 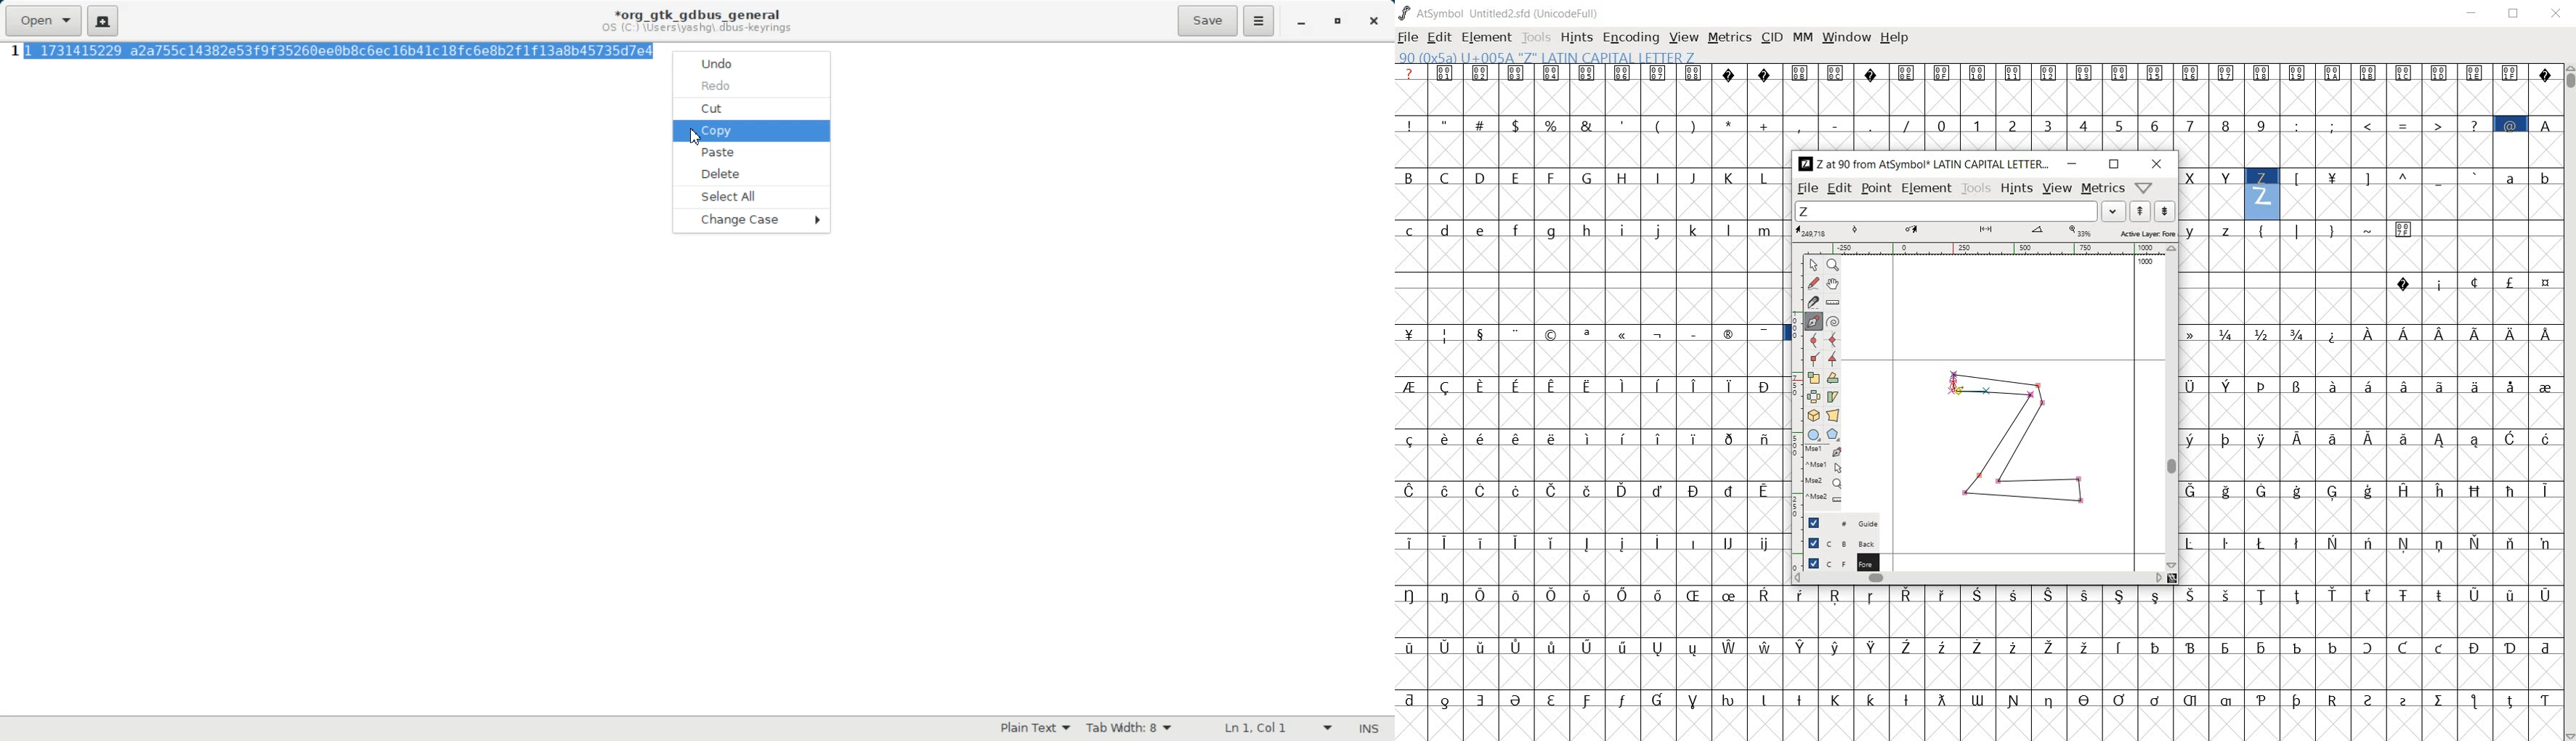 What do you see at coordinates (1813, 415) in the screenshot?
I see `rotate the selection in 3D and project back to plane` at bounding box center [1813, 415].